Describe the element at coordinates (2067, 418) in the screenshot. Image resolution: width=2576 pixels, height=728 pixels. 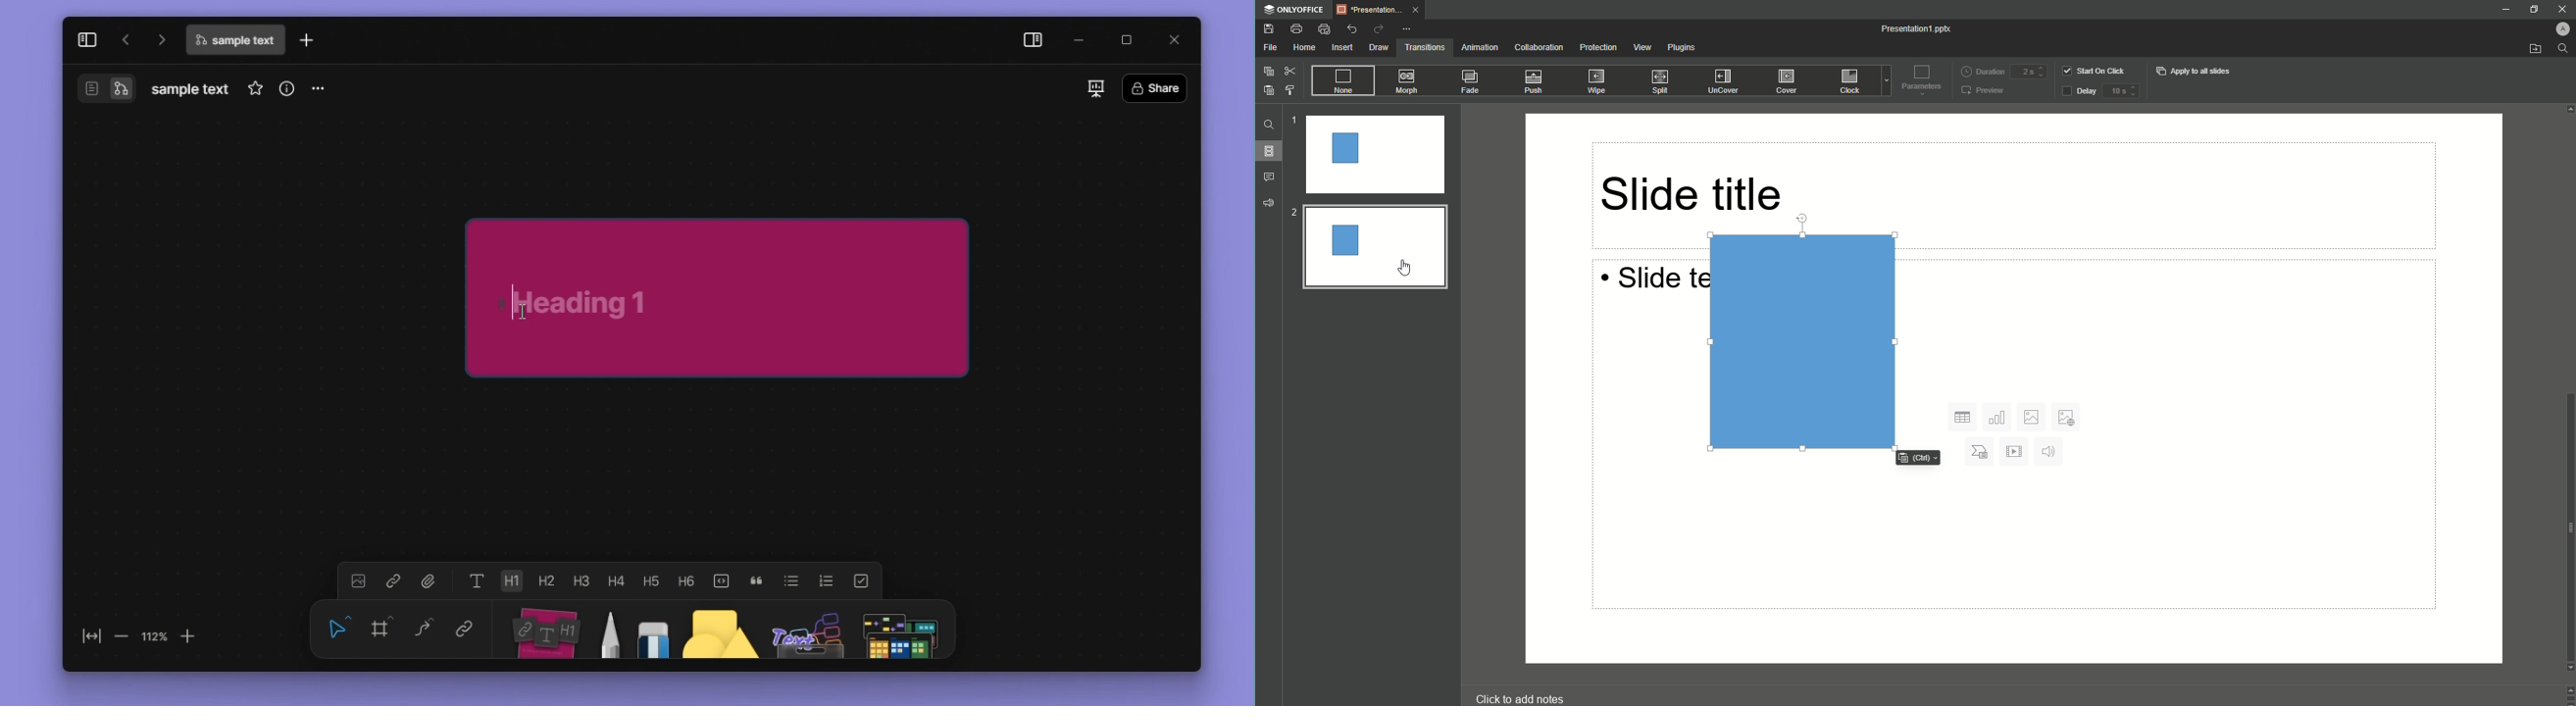
I see `Add Photos` at that location.